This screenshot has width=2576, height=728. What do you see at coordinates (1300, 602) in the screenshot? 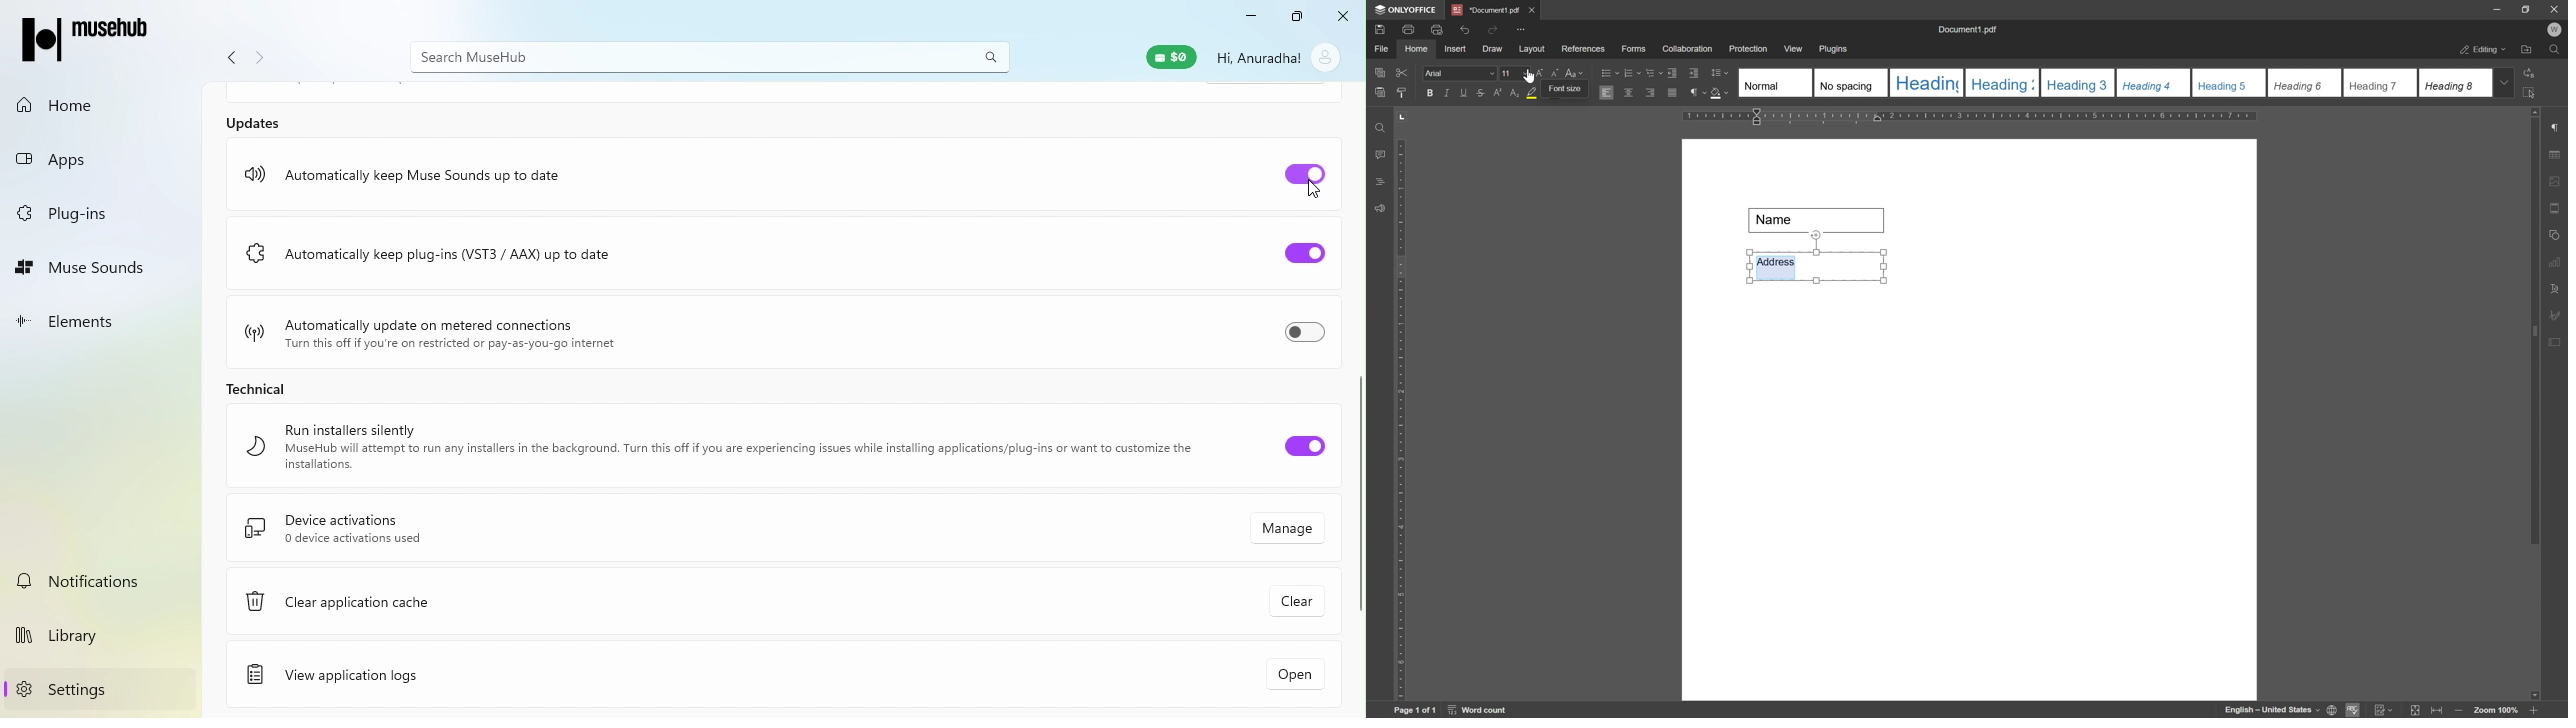
I see `Clear` at bounding box center [1300, 602].